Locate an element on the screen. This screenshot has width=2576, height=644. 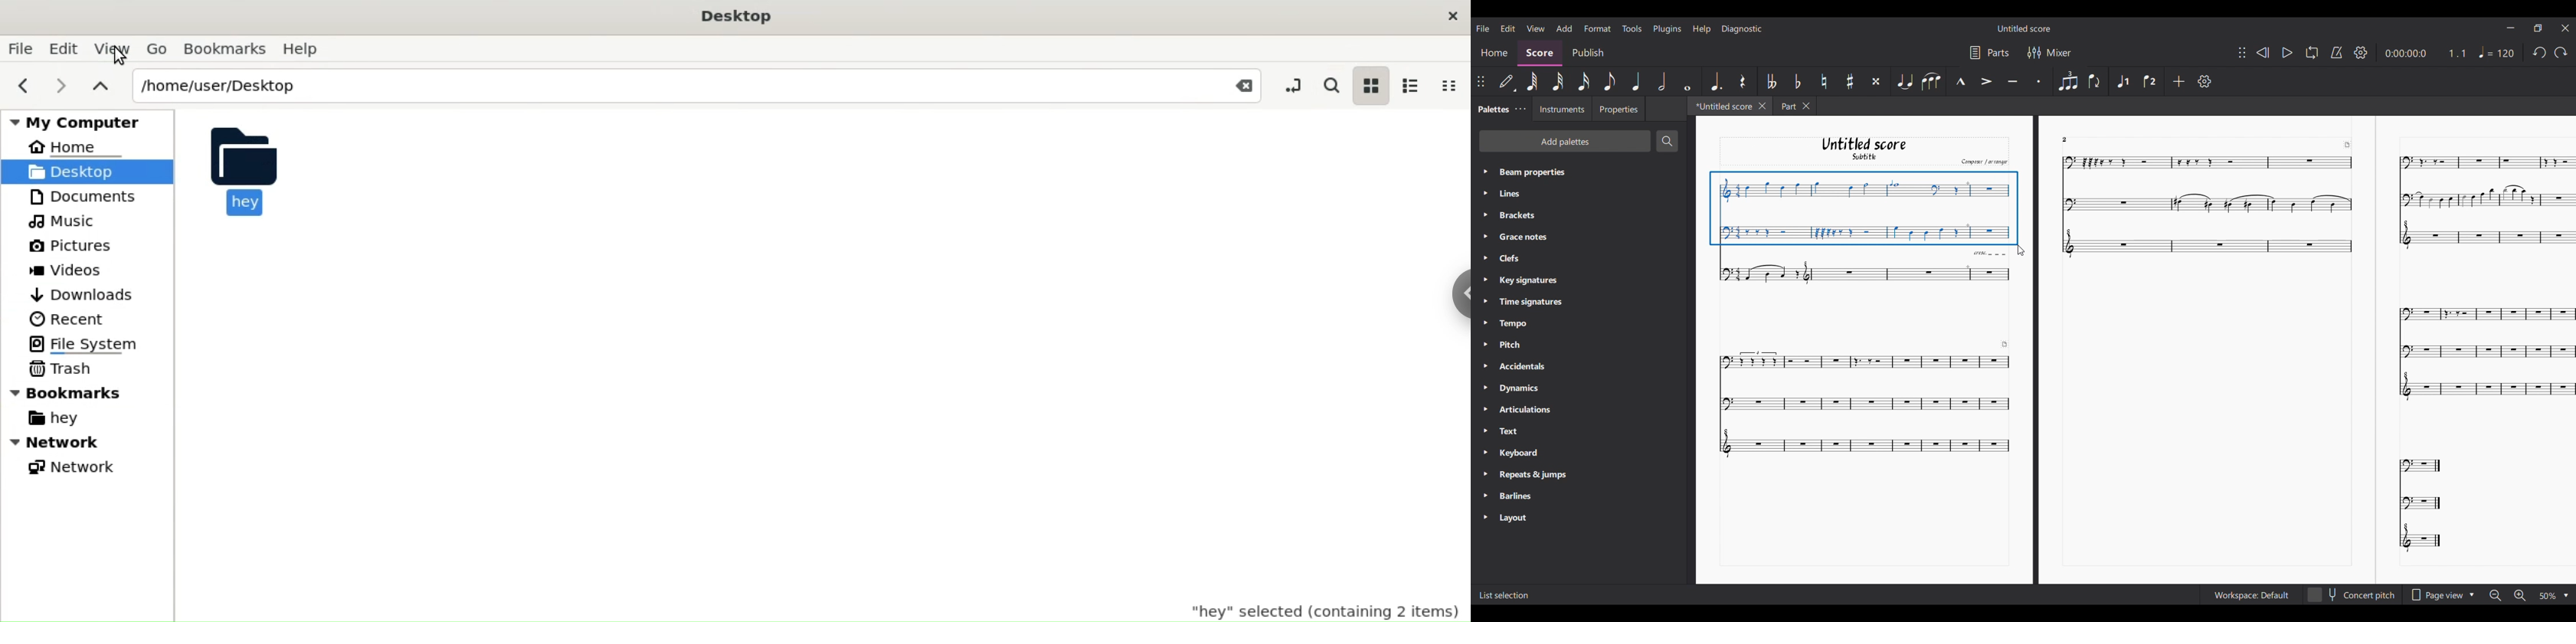
Quarter note is located at coordinates (1637, 81).